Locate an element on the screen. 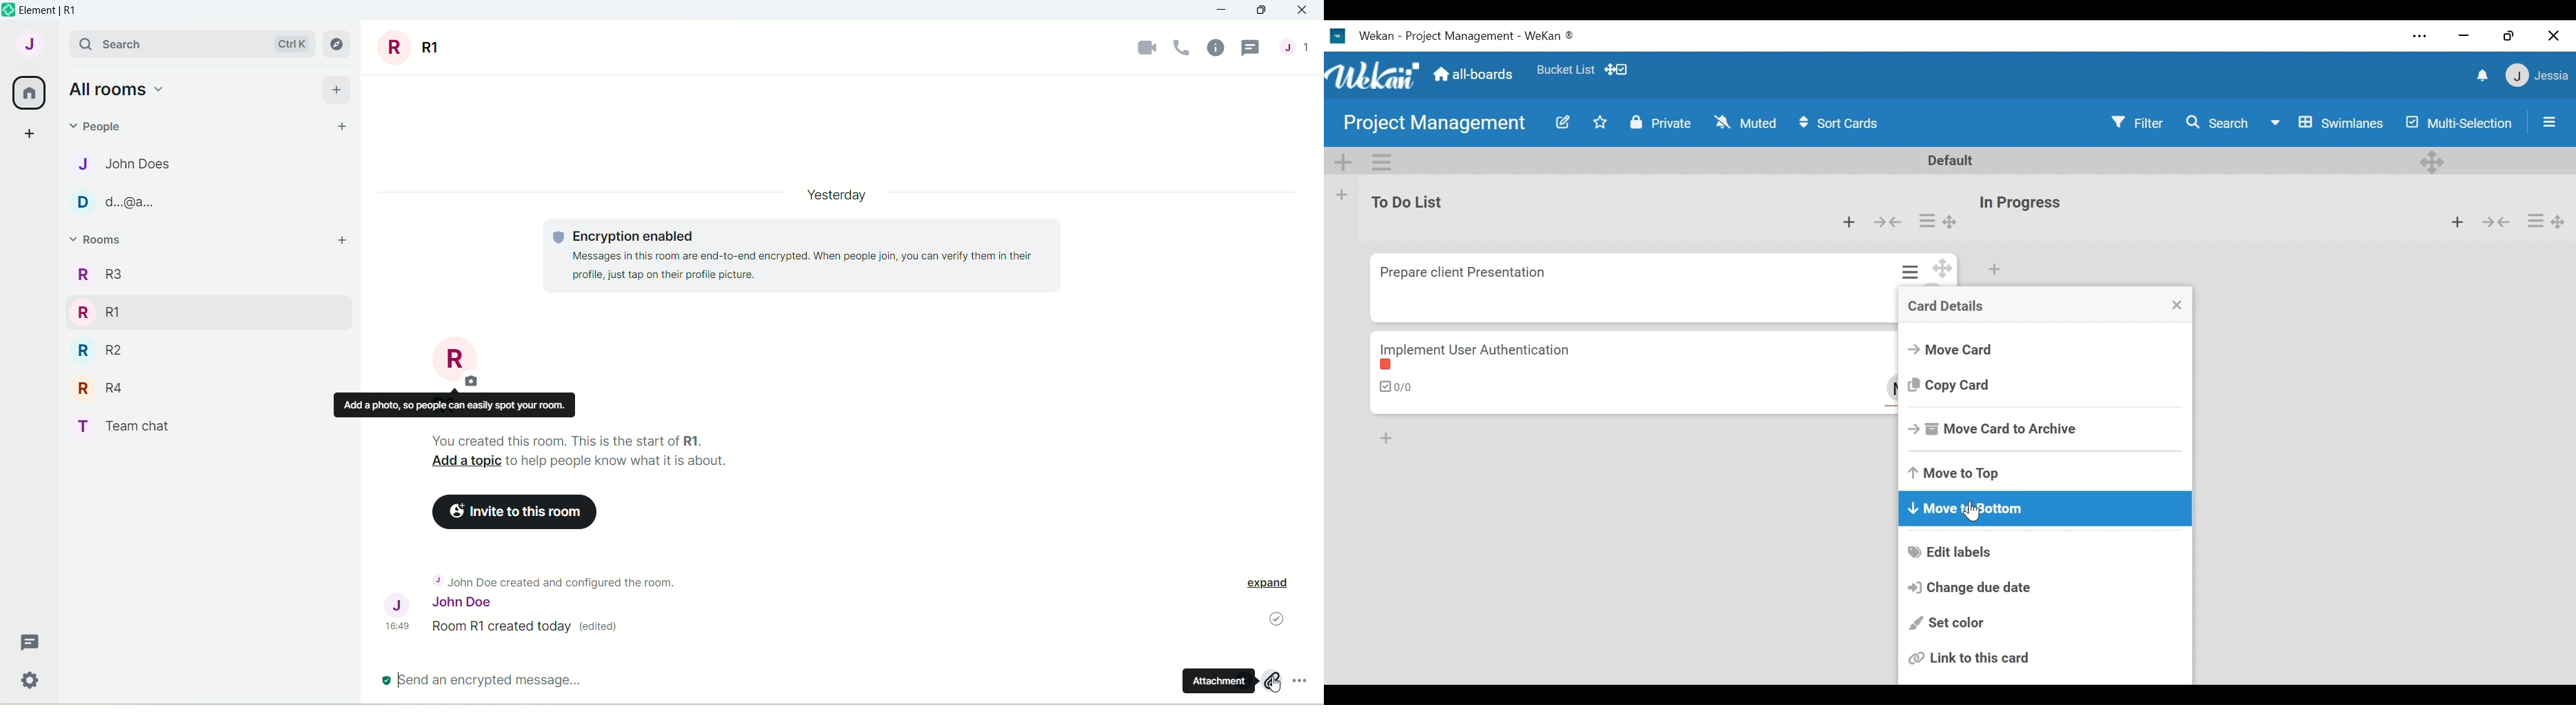 Image resolution: width=2576 pixels, height=728 pixels. Set color is located at coordinates (1949, 625).